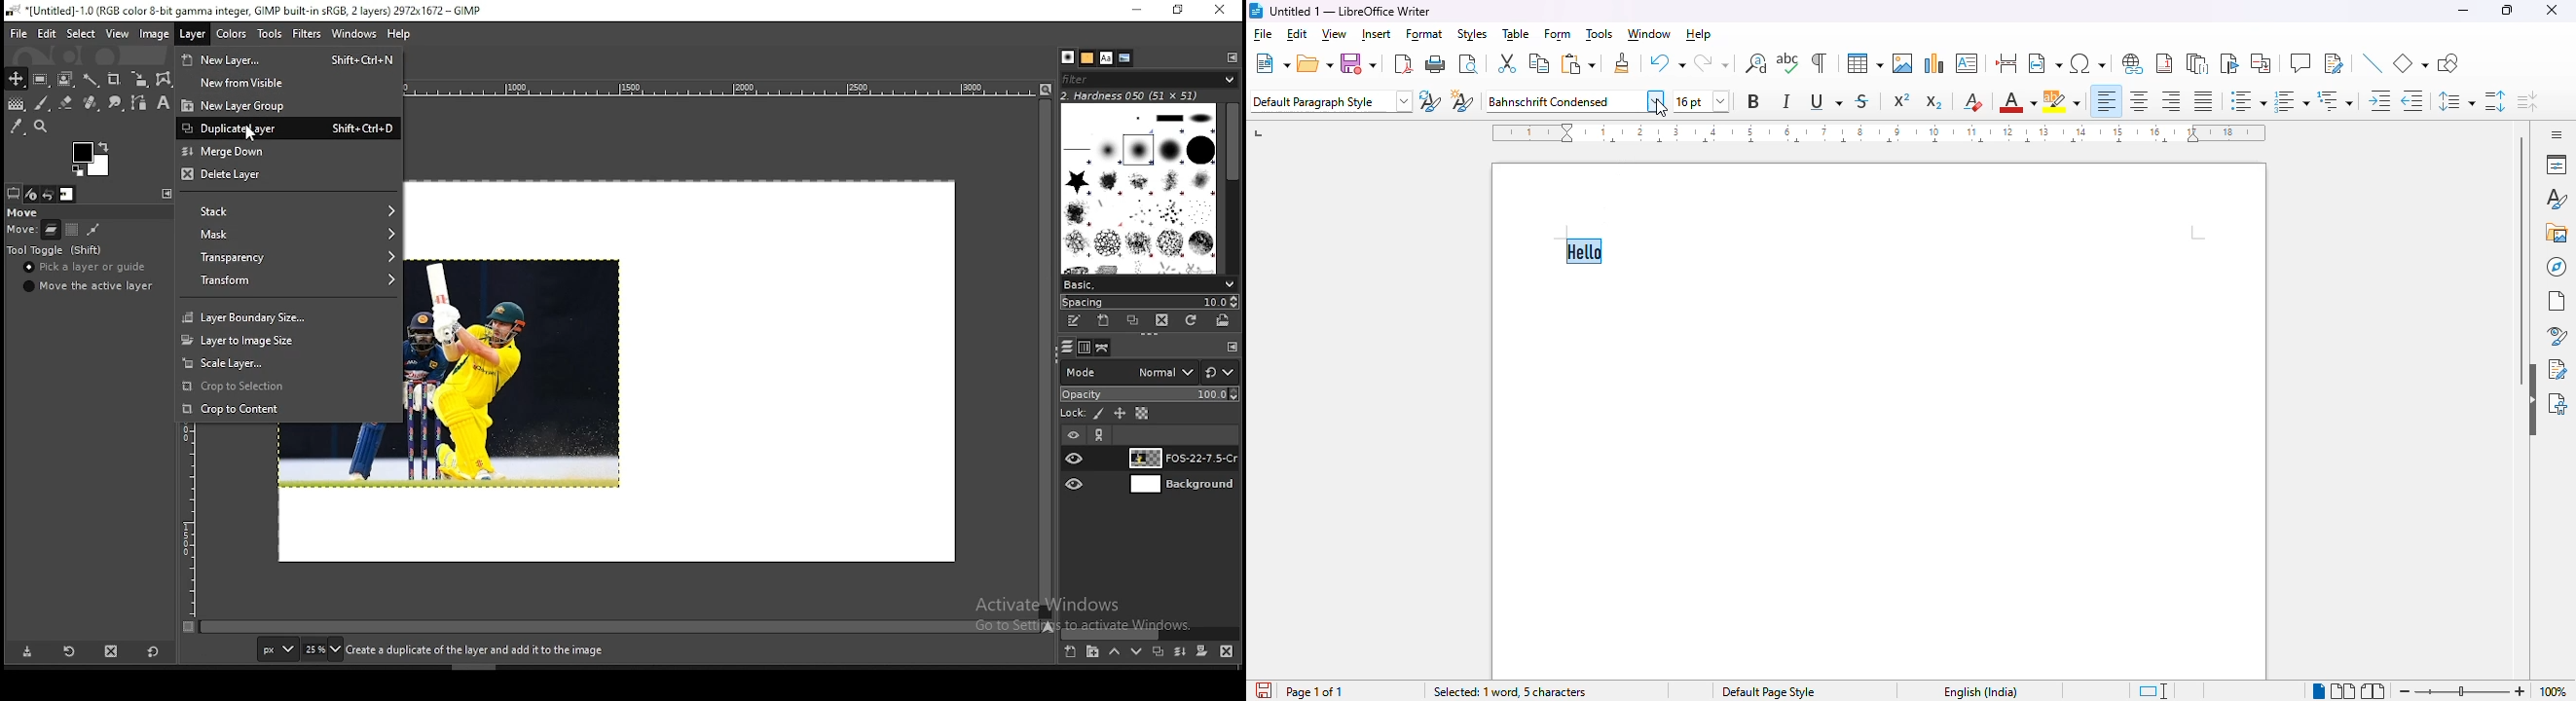 This screenshot has height=728, width=2576. What do you see at coordinates (2372, 62) in the screenshot?
I see `insert line` at bounding box center [2372, 62].